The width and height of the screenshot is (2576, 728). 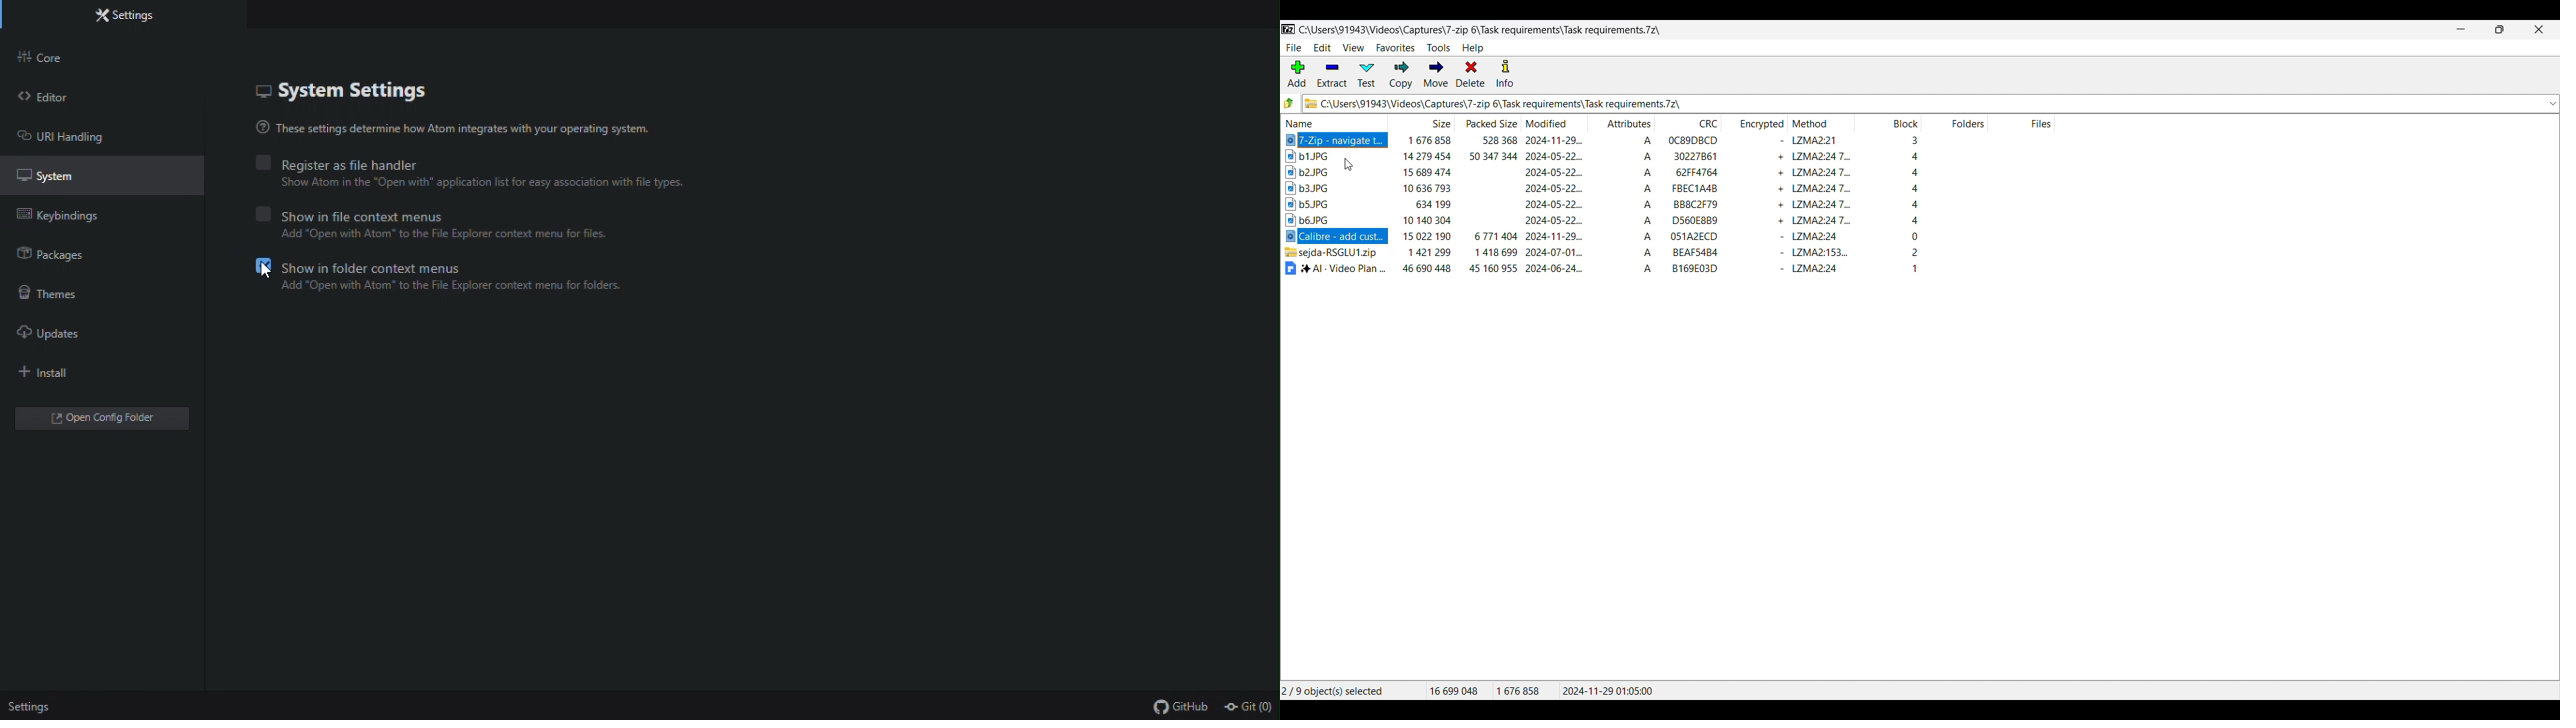 What do you see at coordinates (1323, 48) in the screenshot?
I see `Edit menu` at bounding box center [1323, 48].